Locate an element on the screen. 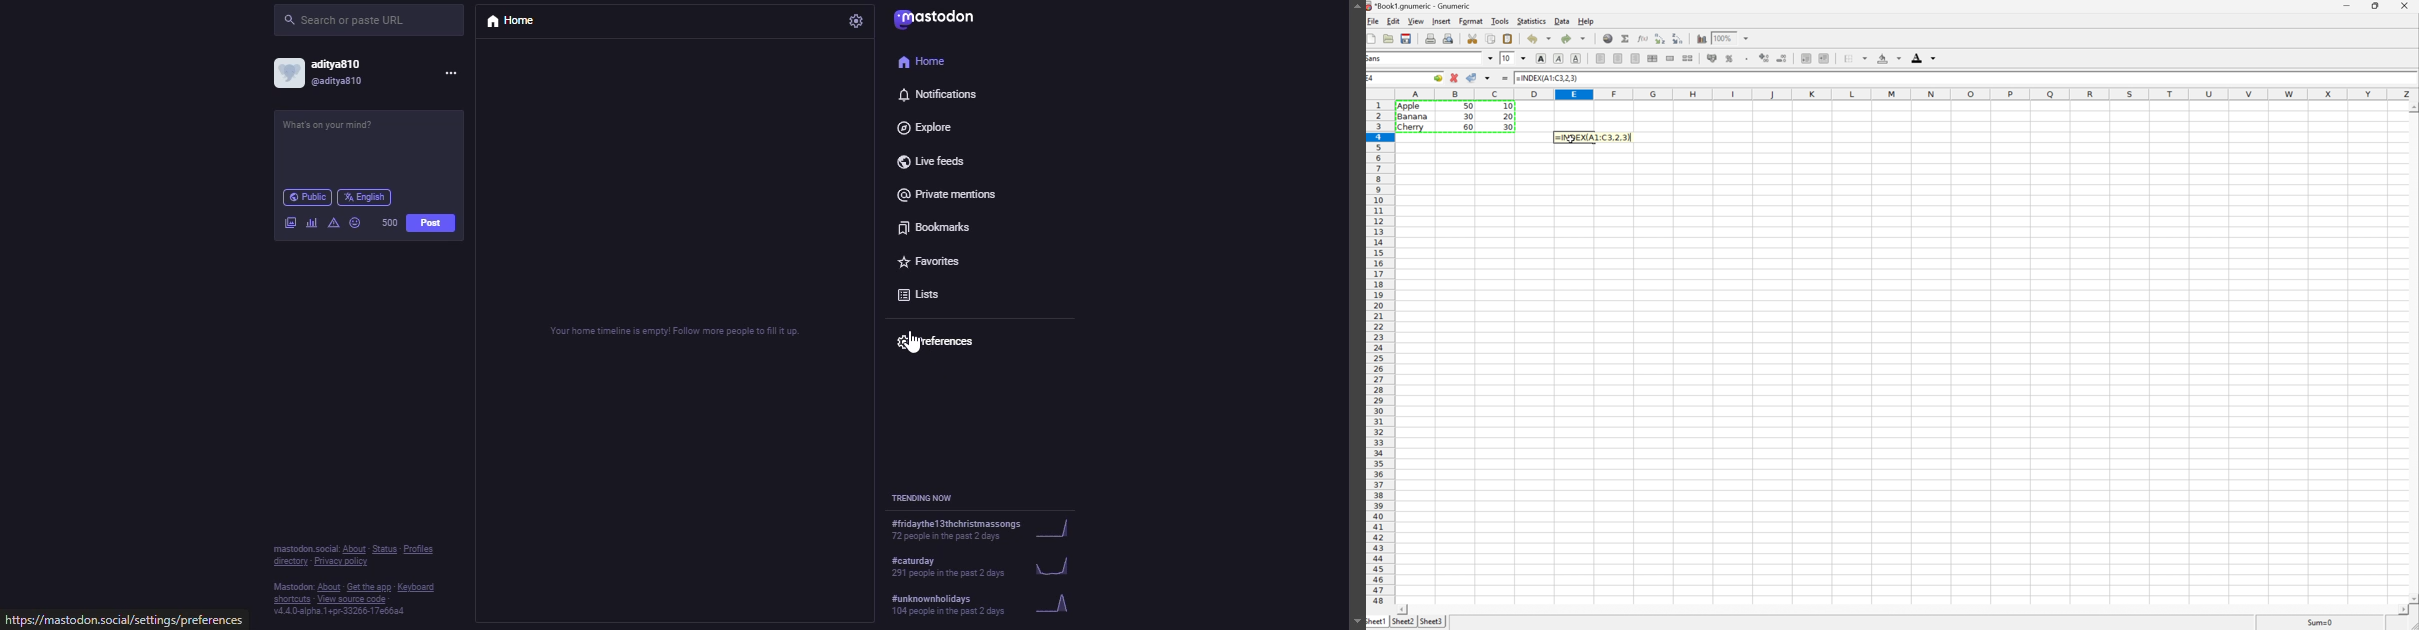 This screenshot has height=644, width=2436. enter formula is located at coordinates (1506, 78).